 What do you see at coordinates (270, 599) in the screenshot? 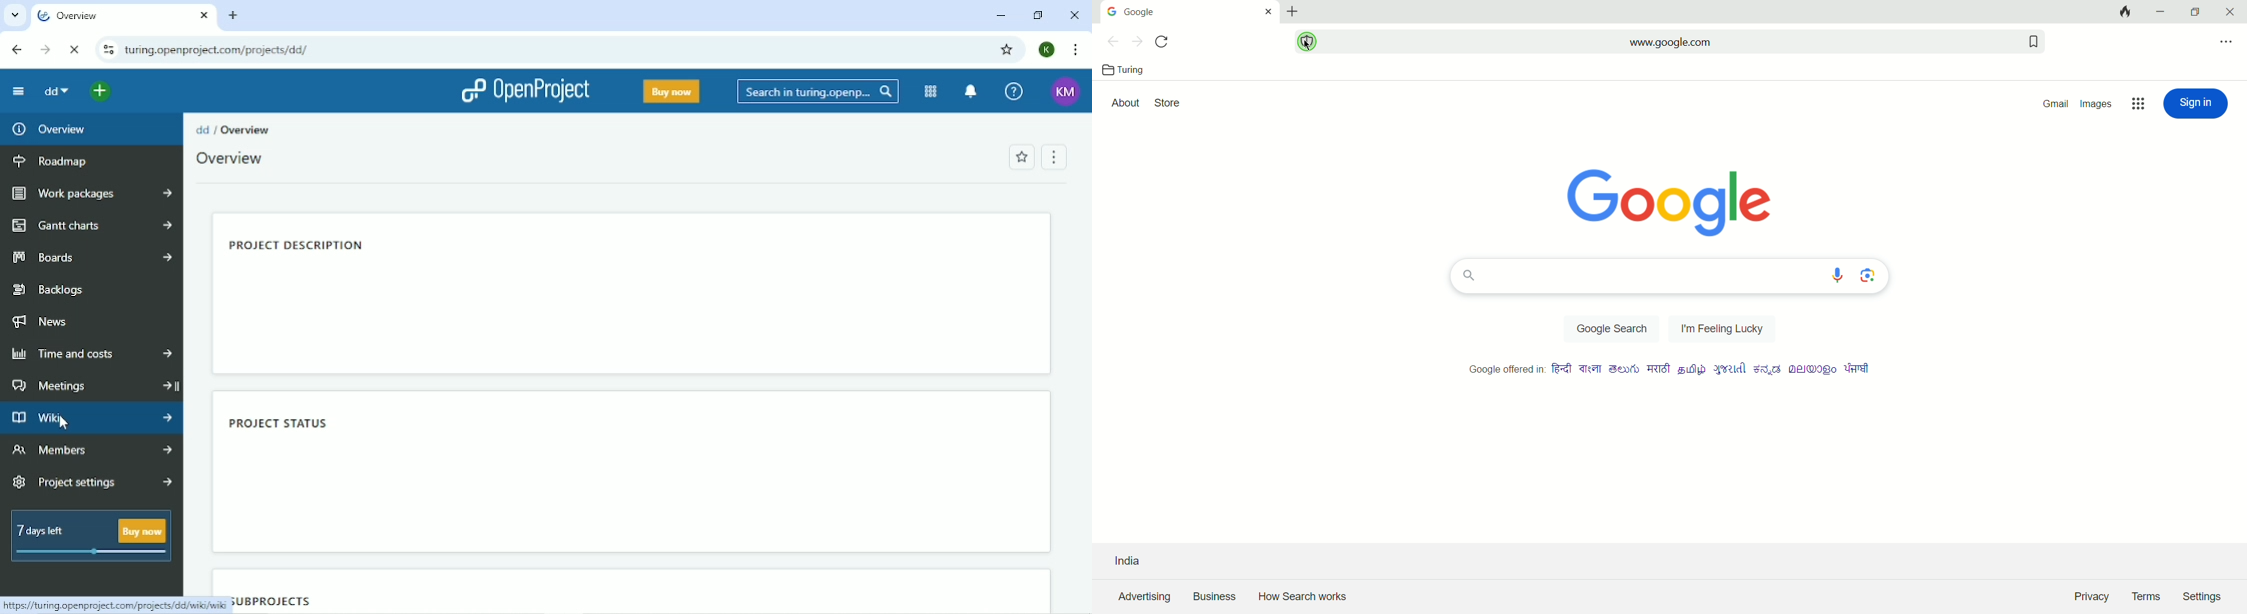
I see `Subprojects` at bounding box center [270, 599].